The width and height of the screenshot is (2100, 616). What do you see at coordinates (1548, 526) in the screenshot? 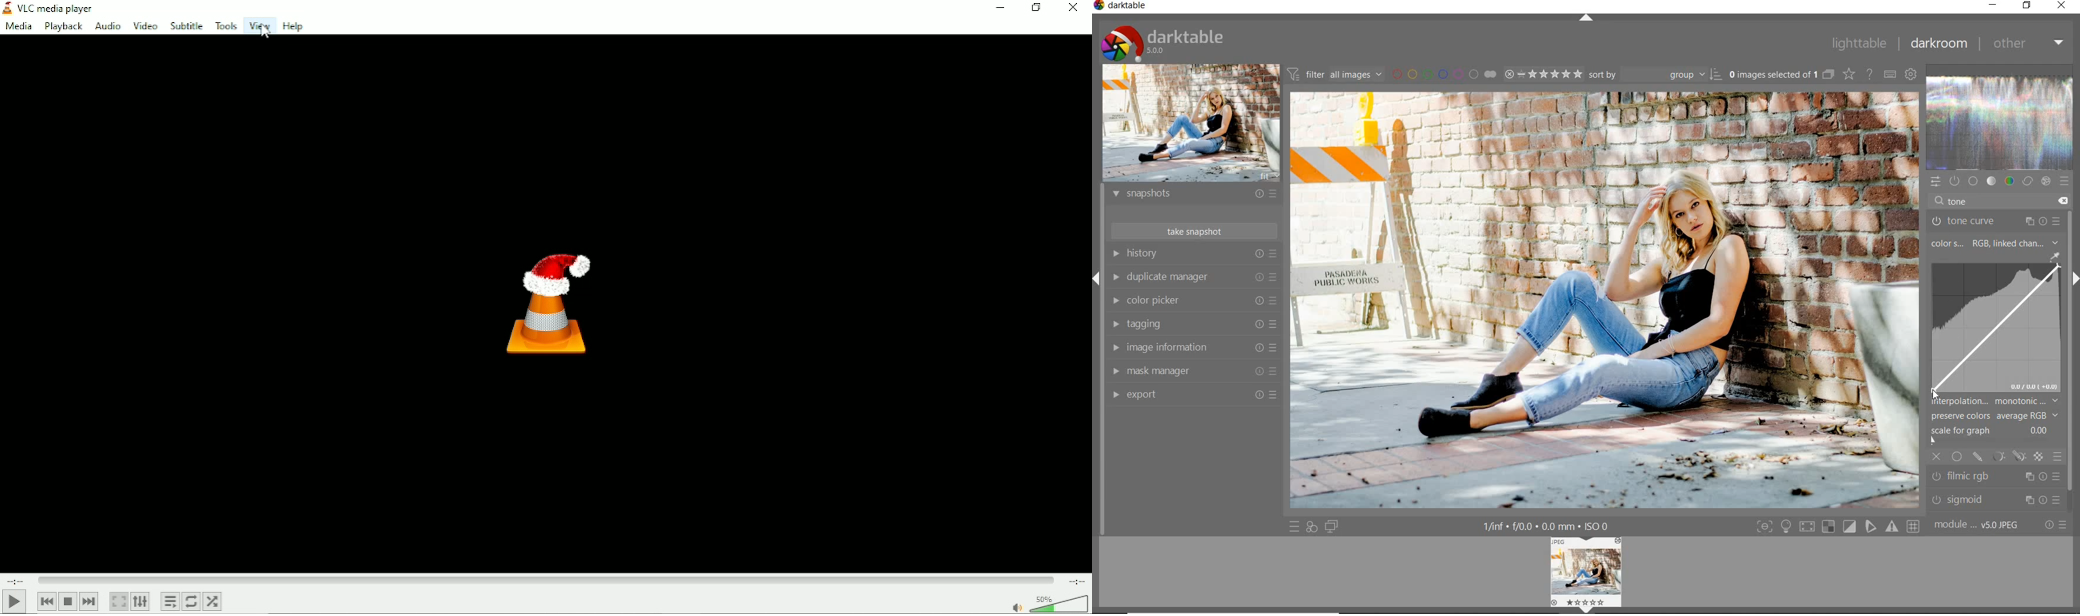
I see `other display information` at bounding box center [1548, 526].